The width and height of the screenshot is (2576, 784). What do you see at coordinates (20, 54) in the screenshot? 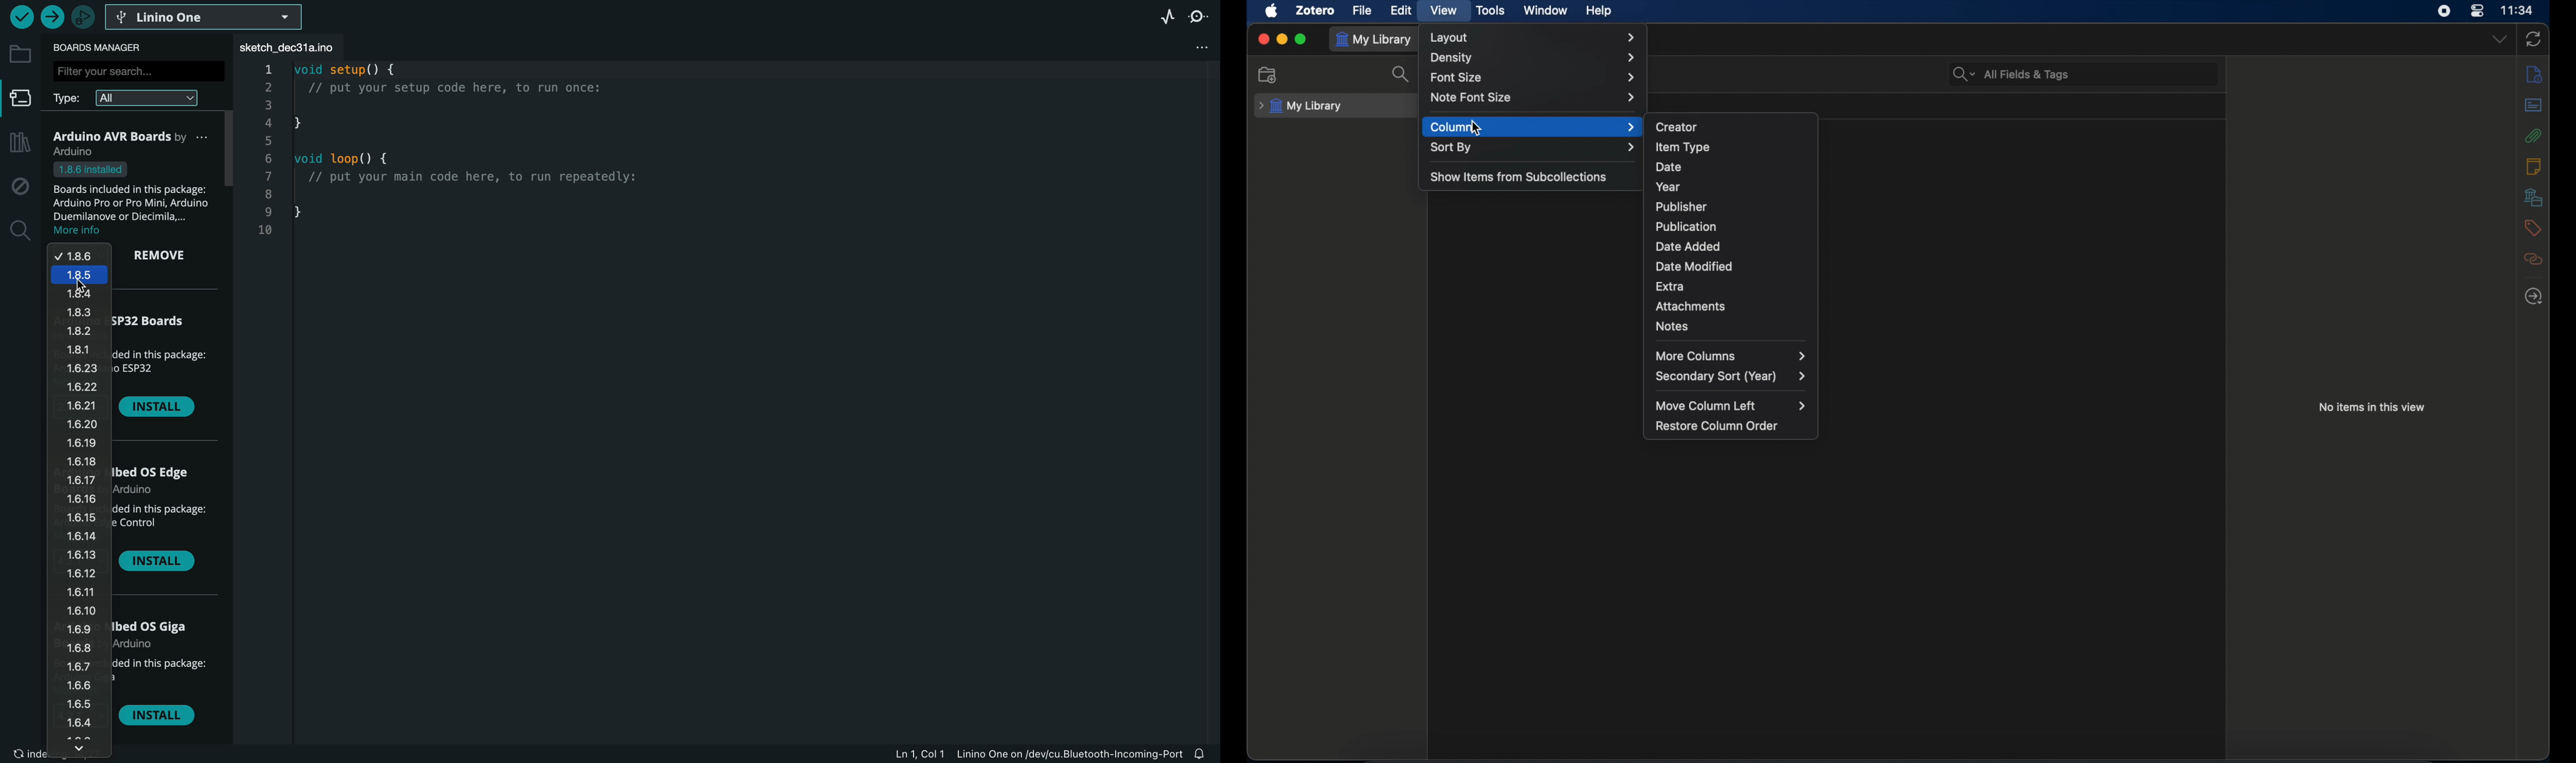
I see `folder` at bounding box center [20, 54].